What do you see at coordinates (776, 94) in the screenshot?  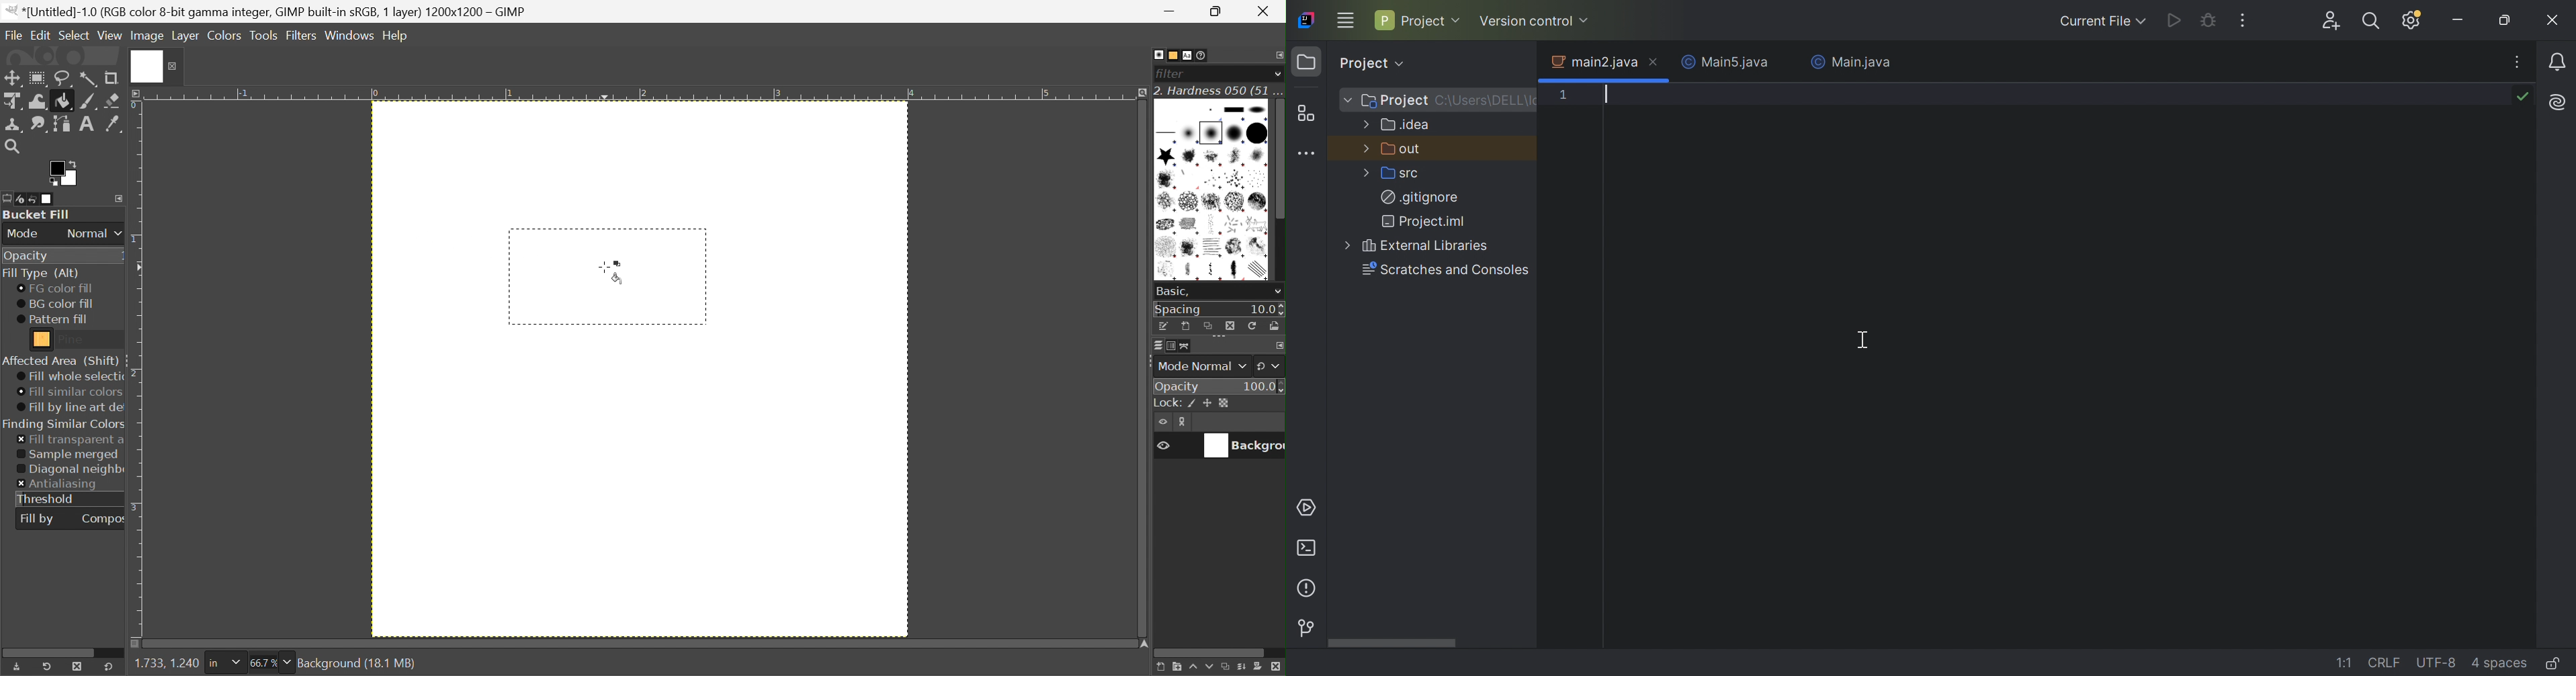 I see `3` at bounding box center [776, 94].